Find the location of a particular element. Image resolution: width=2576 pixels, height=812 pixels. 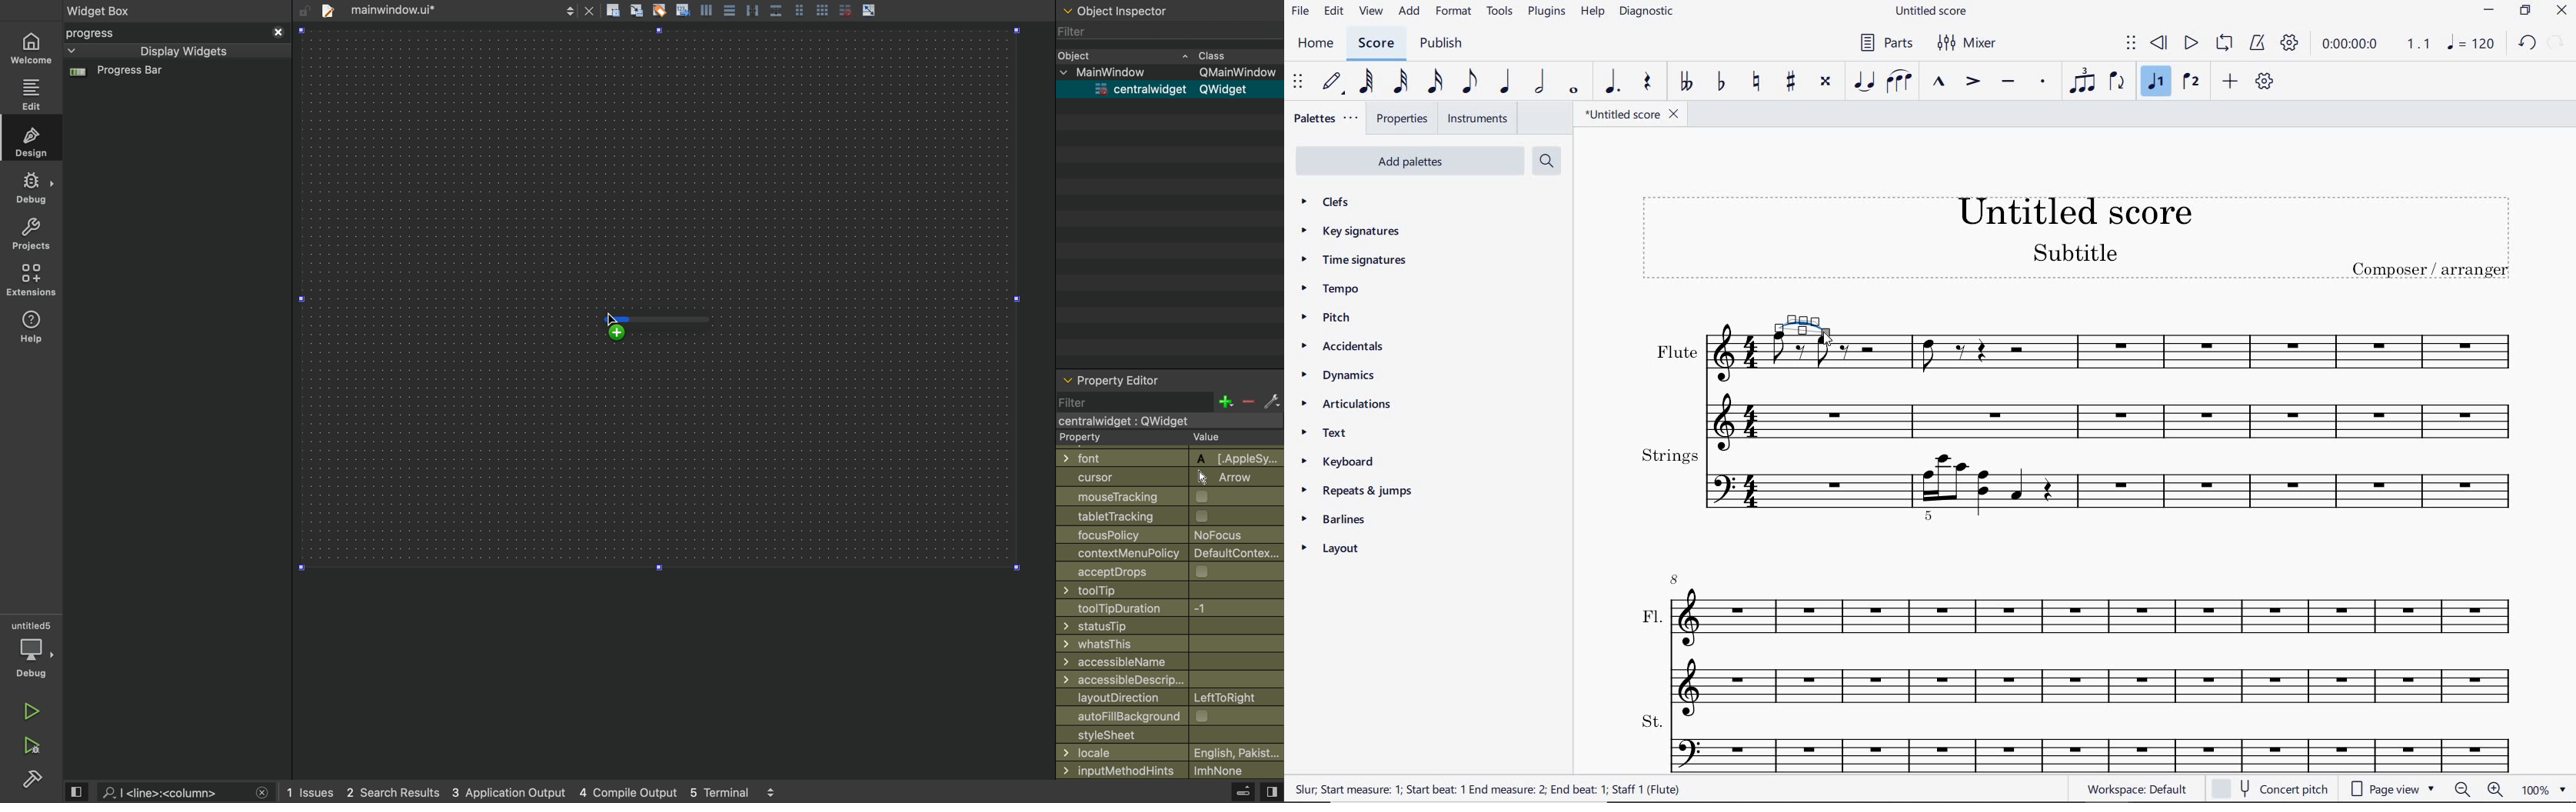

CUSTOMIZE TOOLBAR is located at coordinates (2265, 82).